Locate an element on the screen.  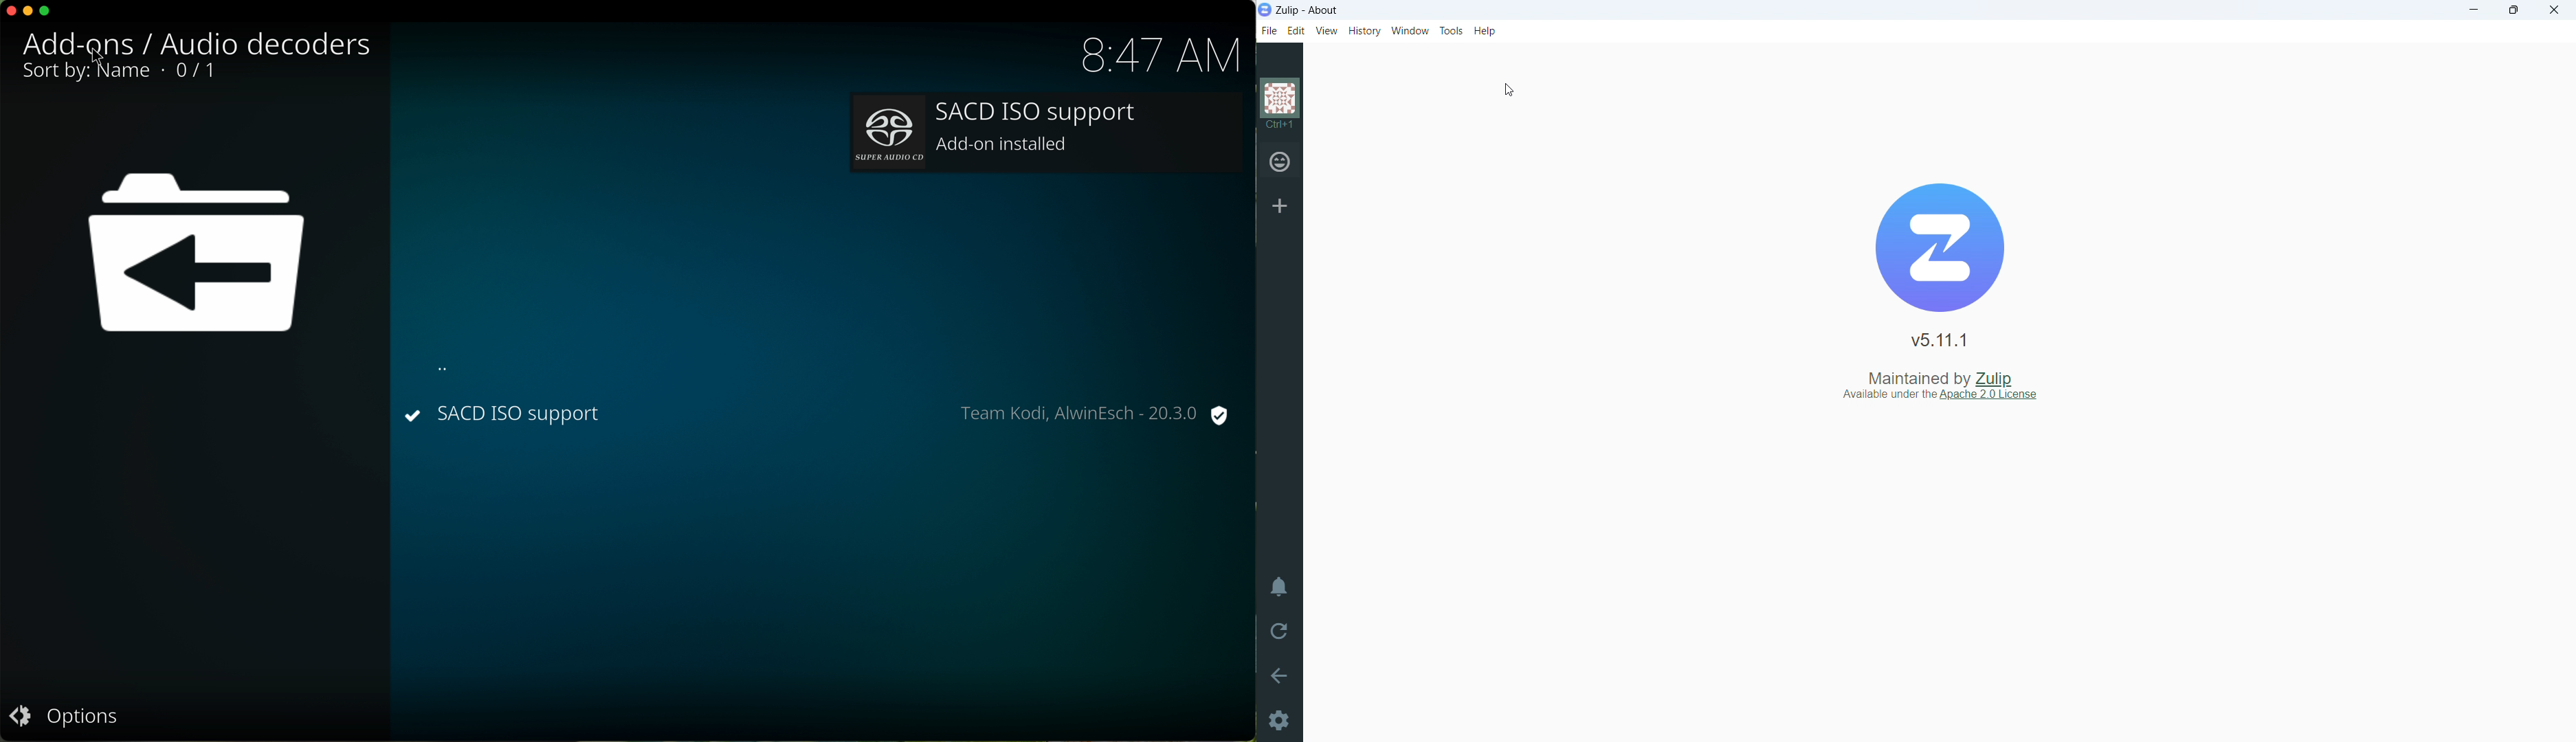
minimize is located at coordinates (2472, 11).